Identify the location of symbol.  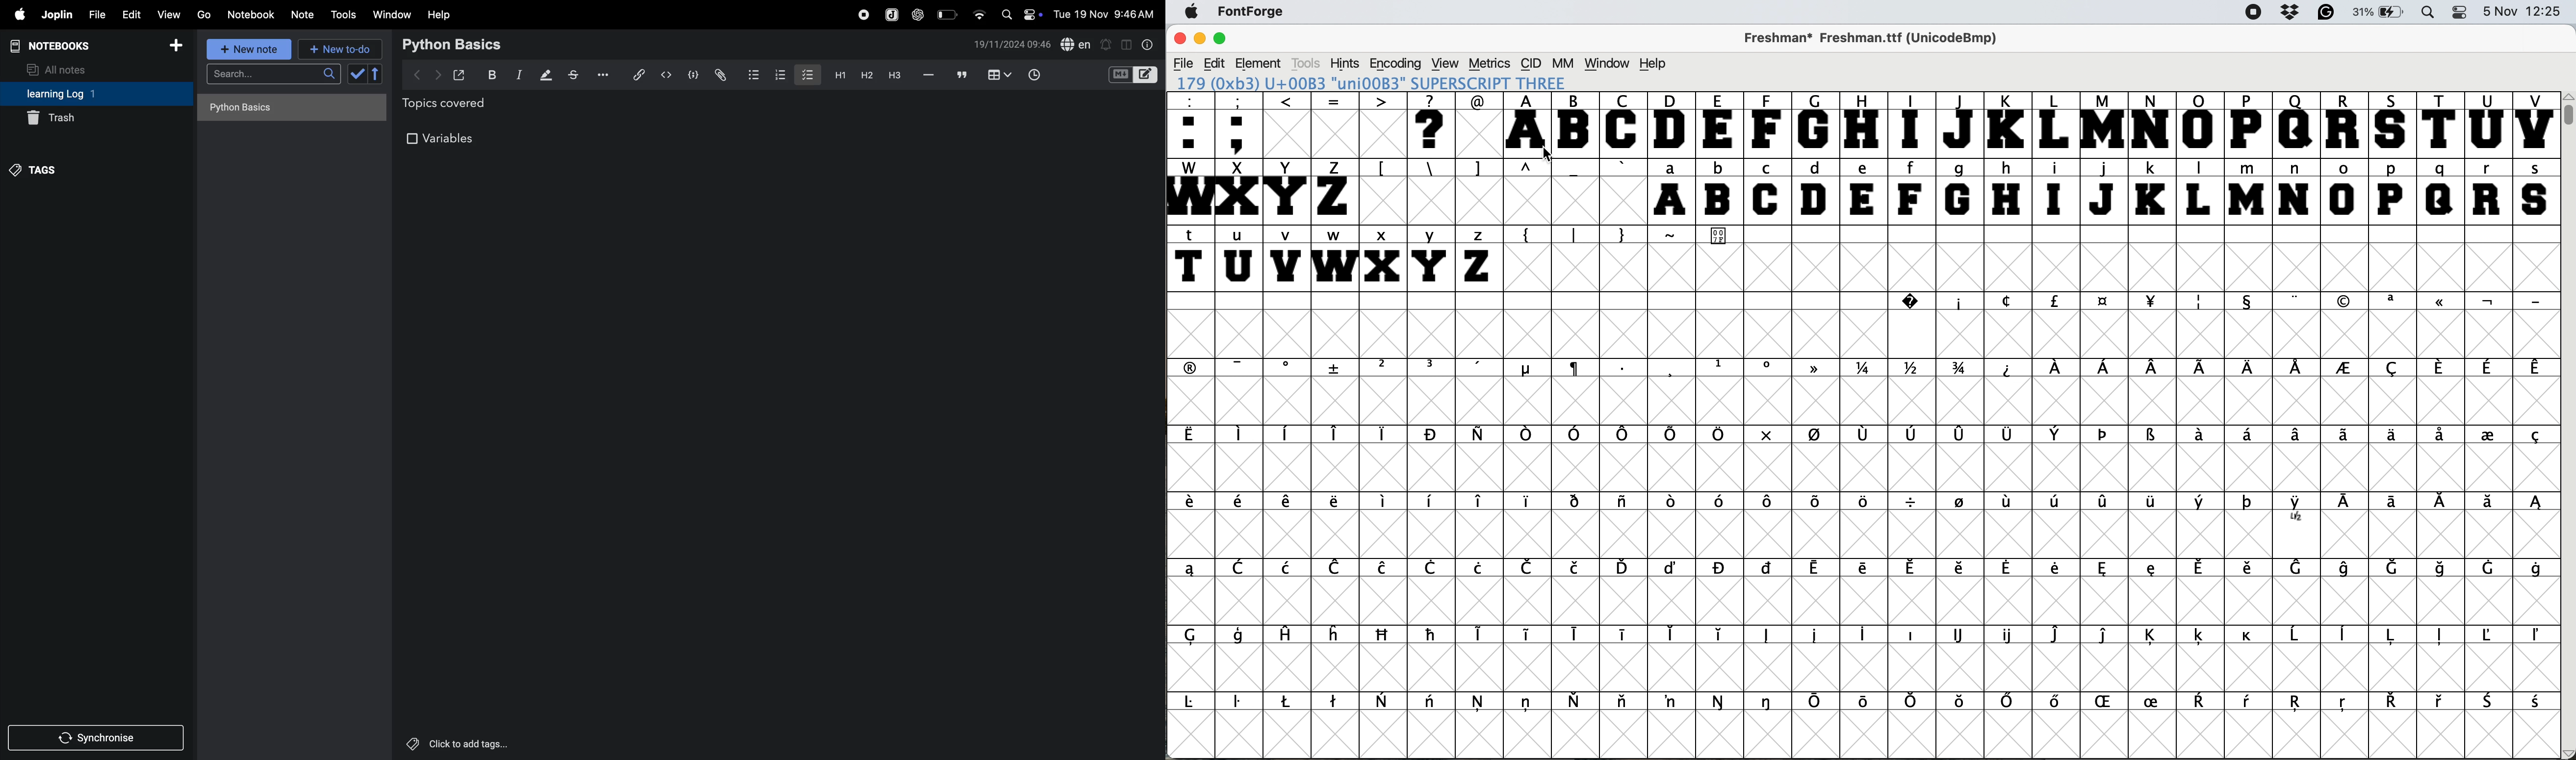
(1383, 569).